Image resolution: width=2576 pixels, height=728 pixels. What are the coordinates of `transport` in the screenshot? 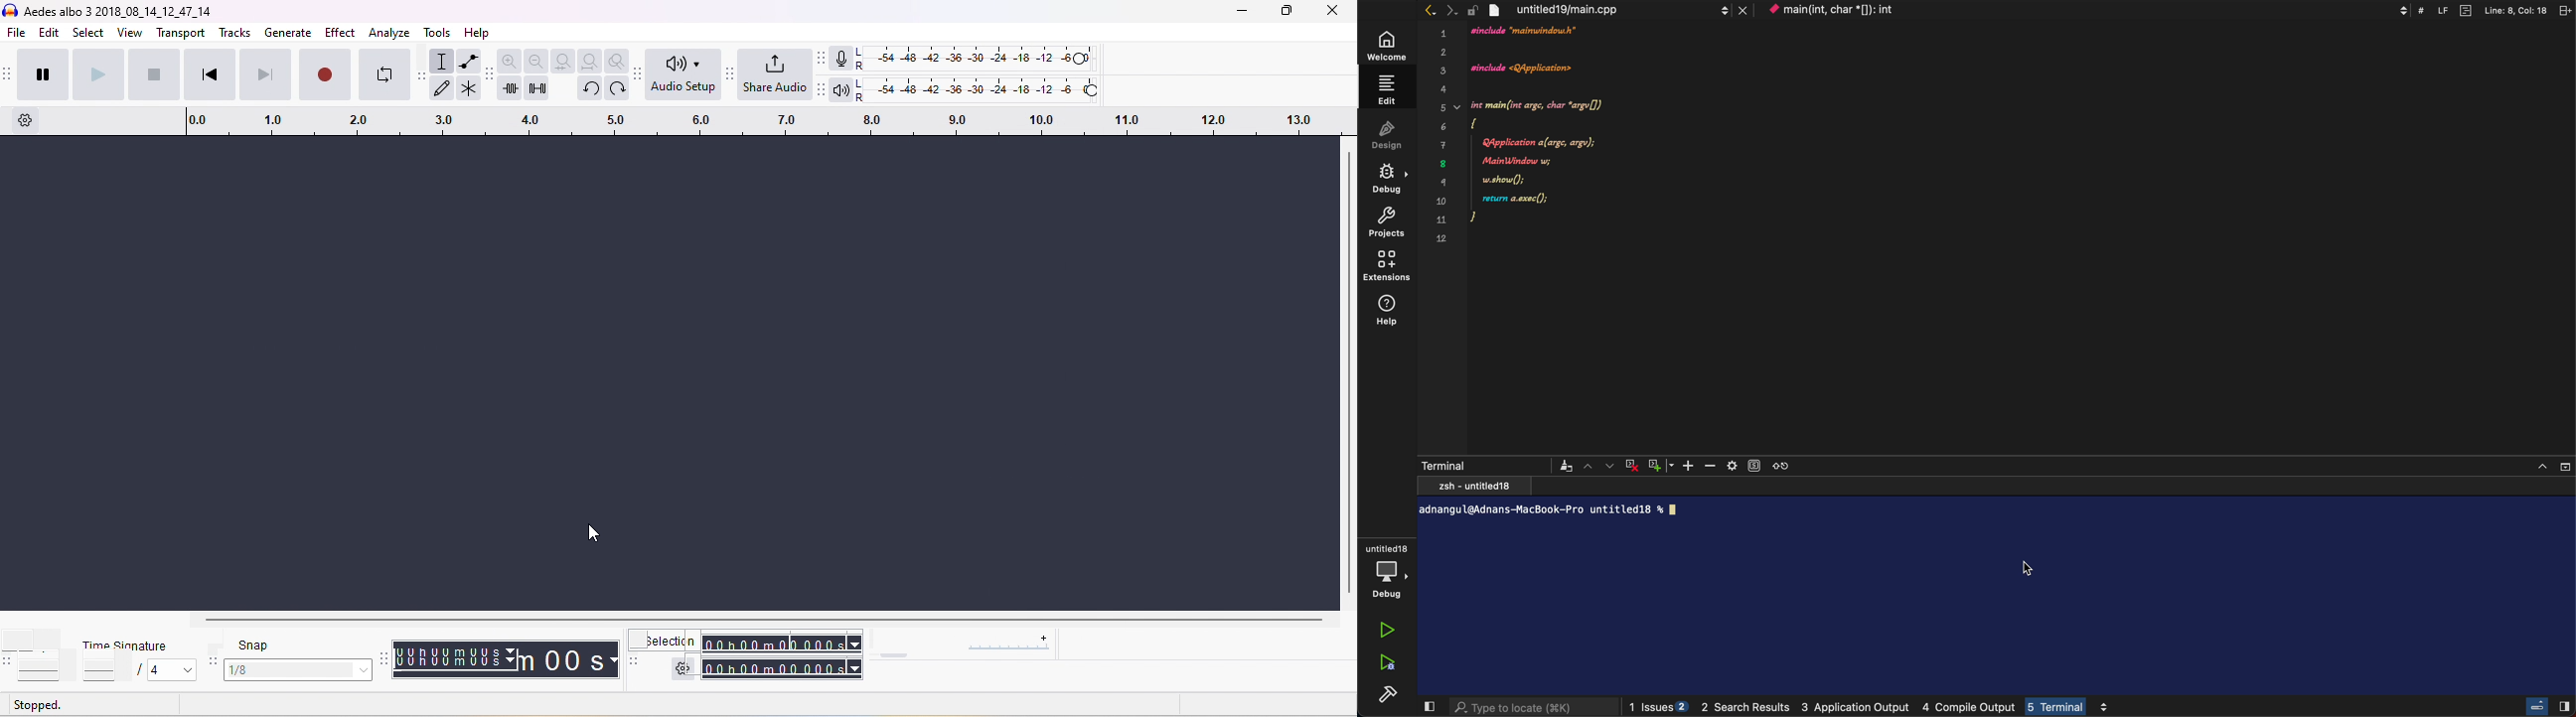 It's located at (182, 34).